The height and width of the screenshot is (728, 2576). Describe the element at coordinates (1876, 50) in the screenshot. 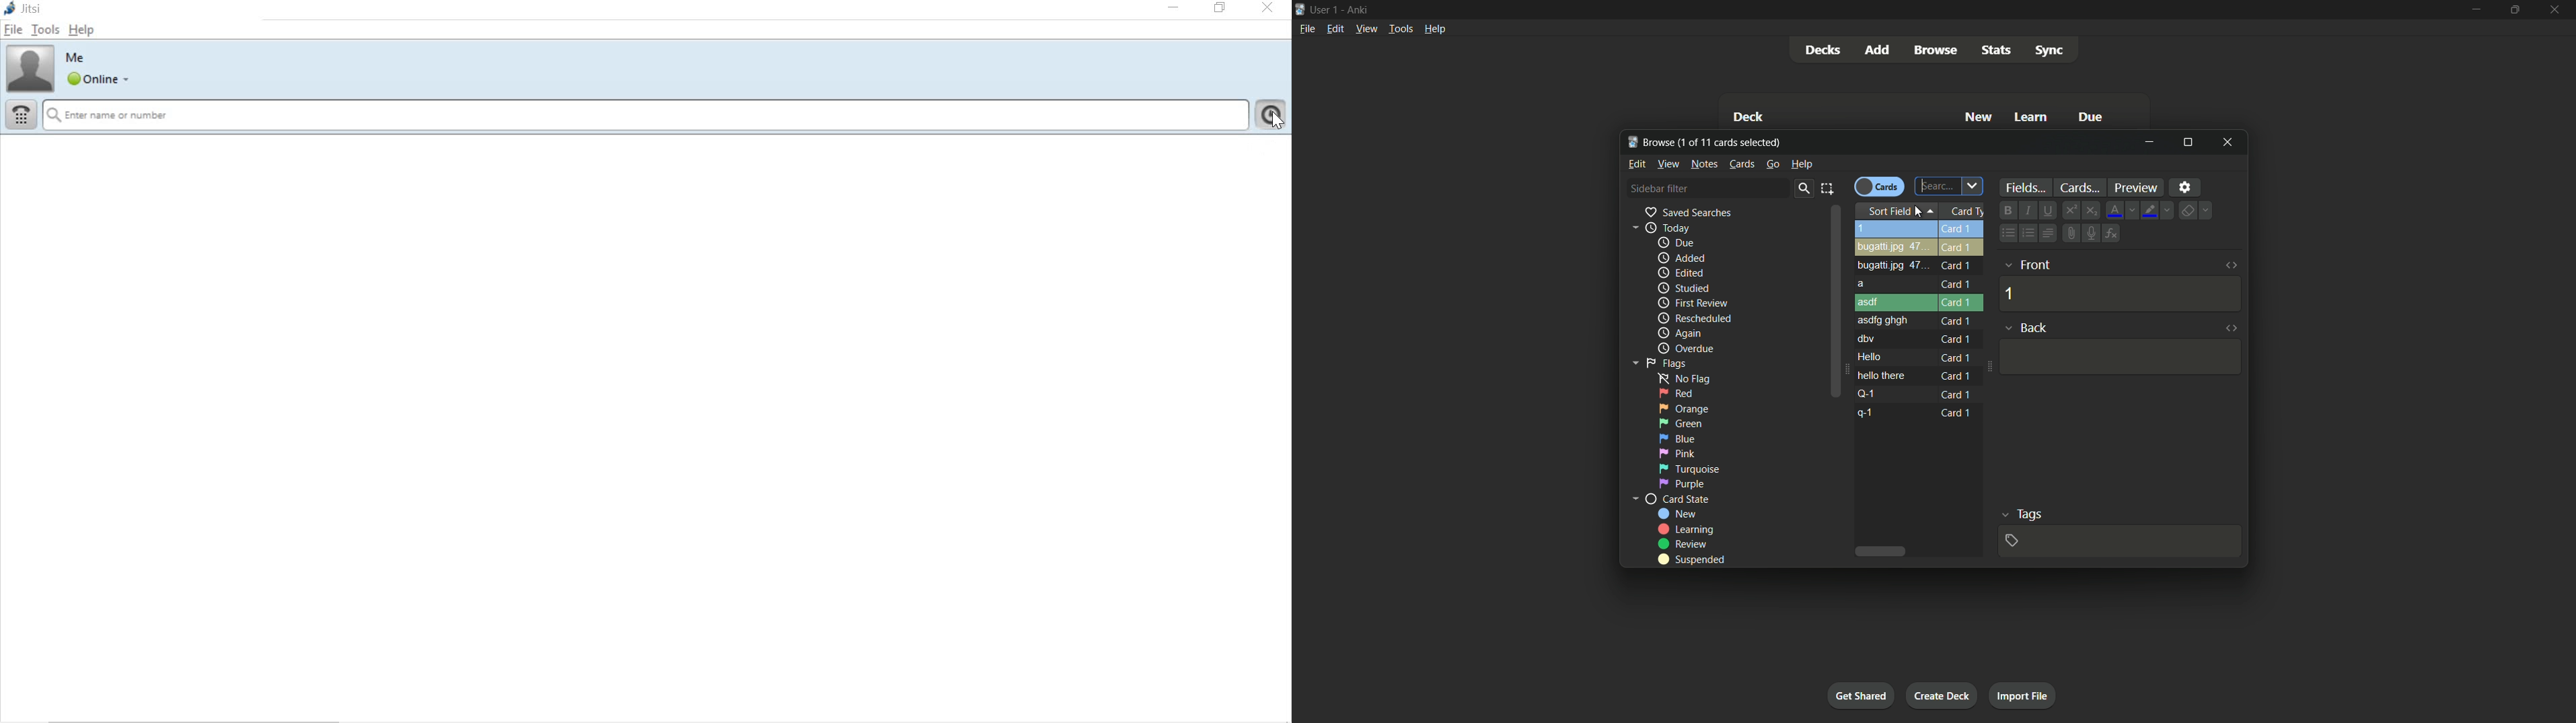

I see `add` at that location.